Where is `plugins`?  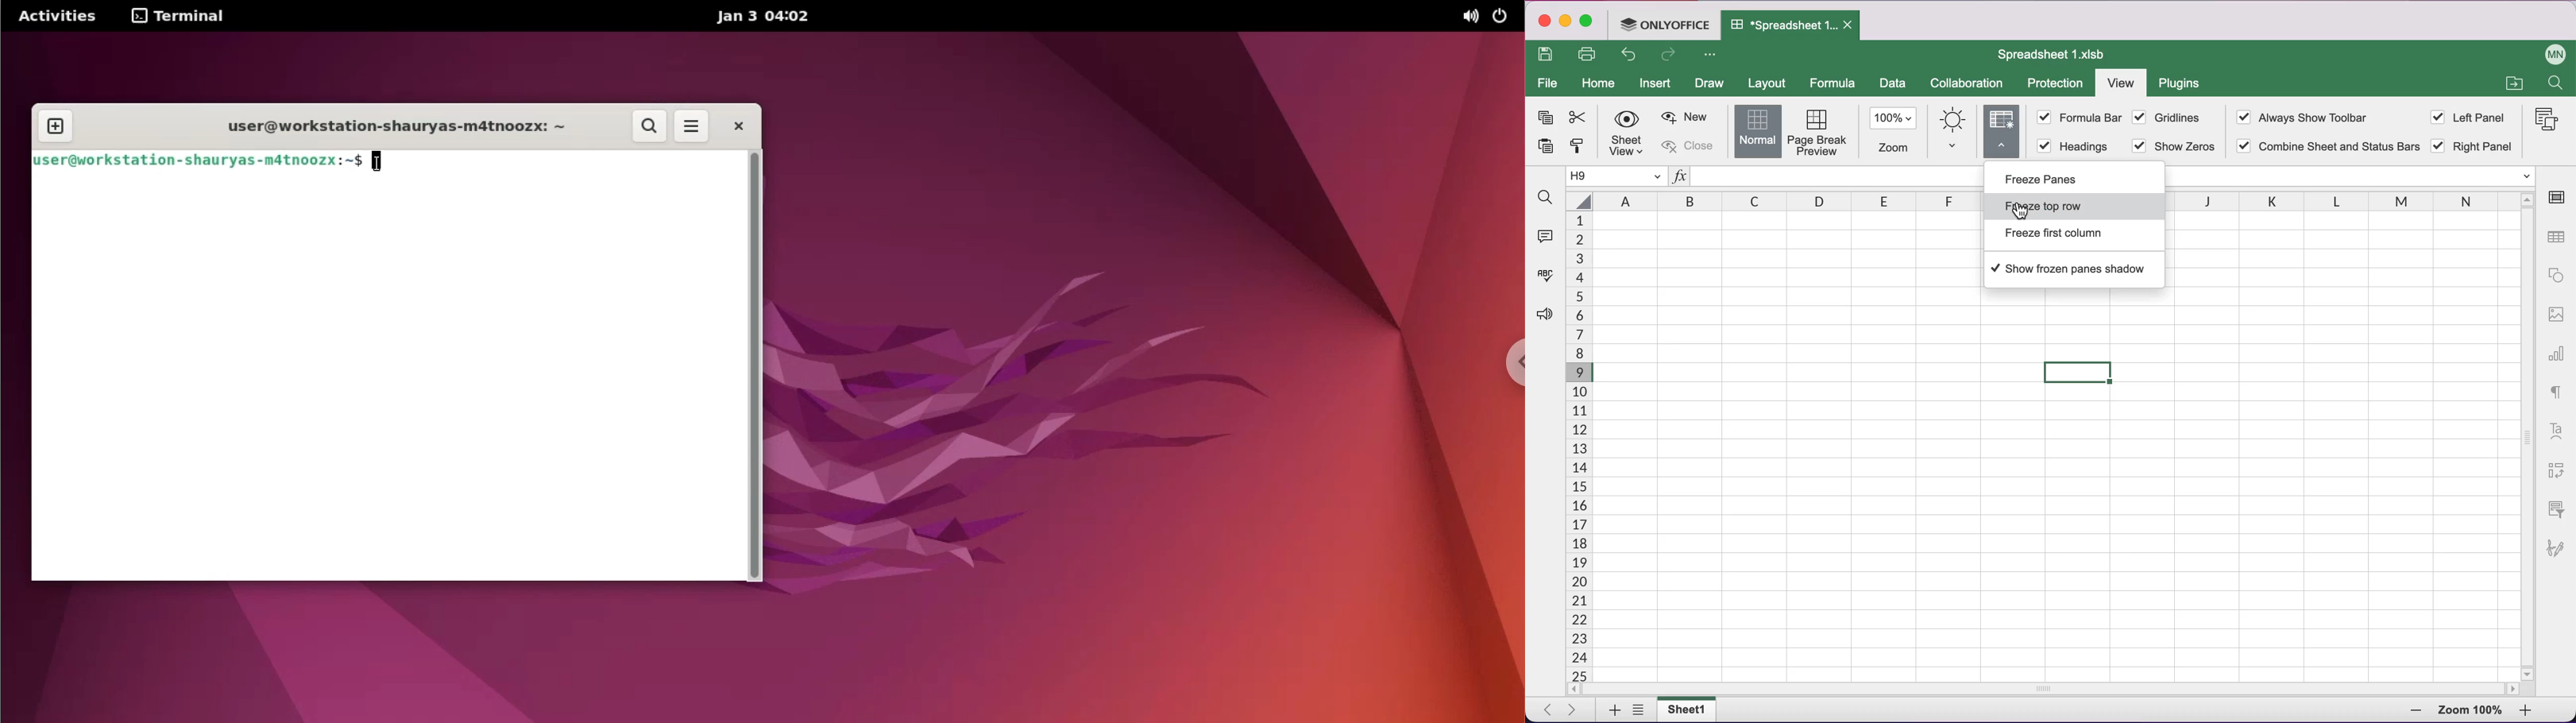
plugins is located at coordinates (2185, 85).